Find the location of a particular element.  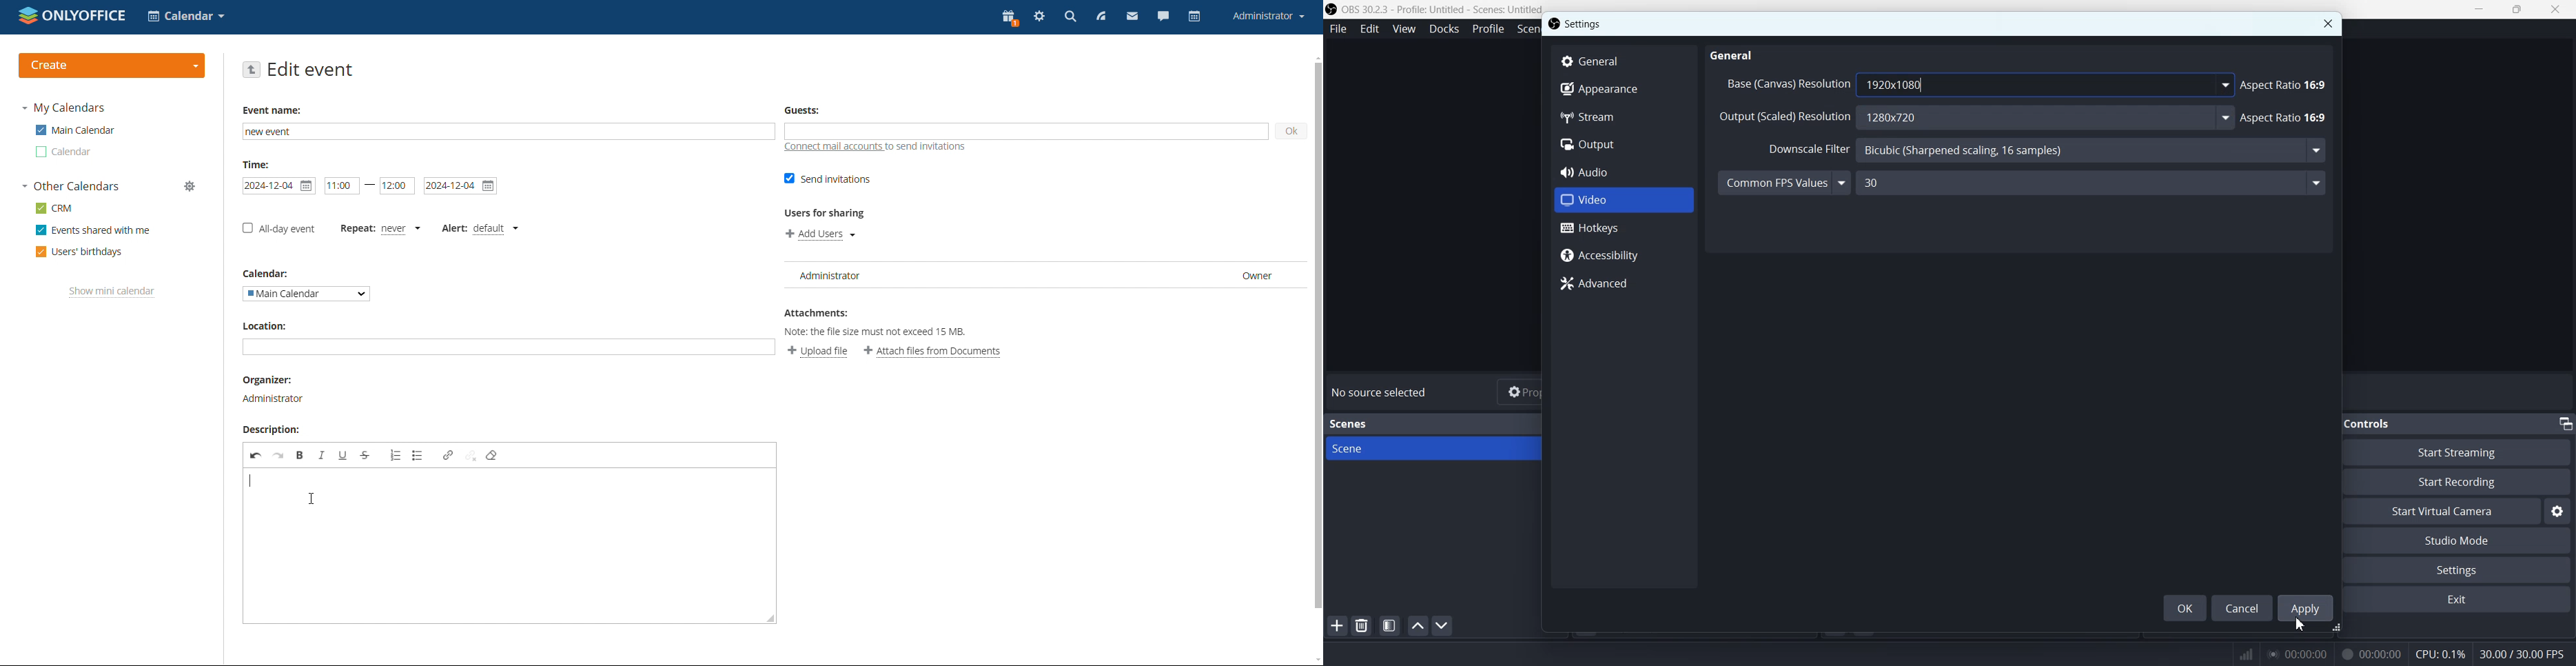

Move scene up is located at coordinates (1418, 626).